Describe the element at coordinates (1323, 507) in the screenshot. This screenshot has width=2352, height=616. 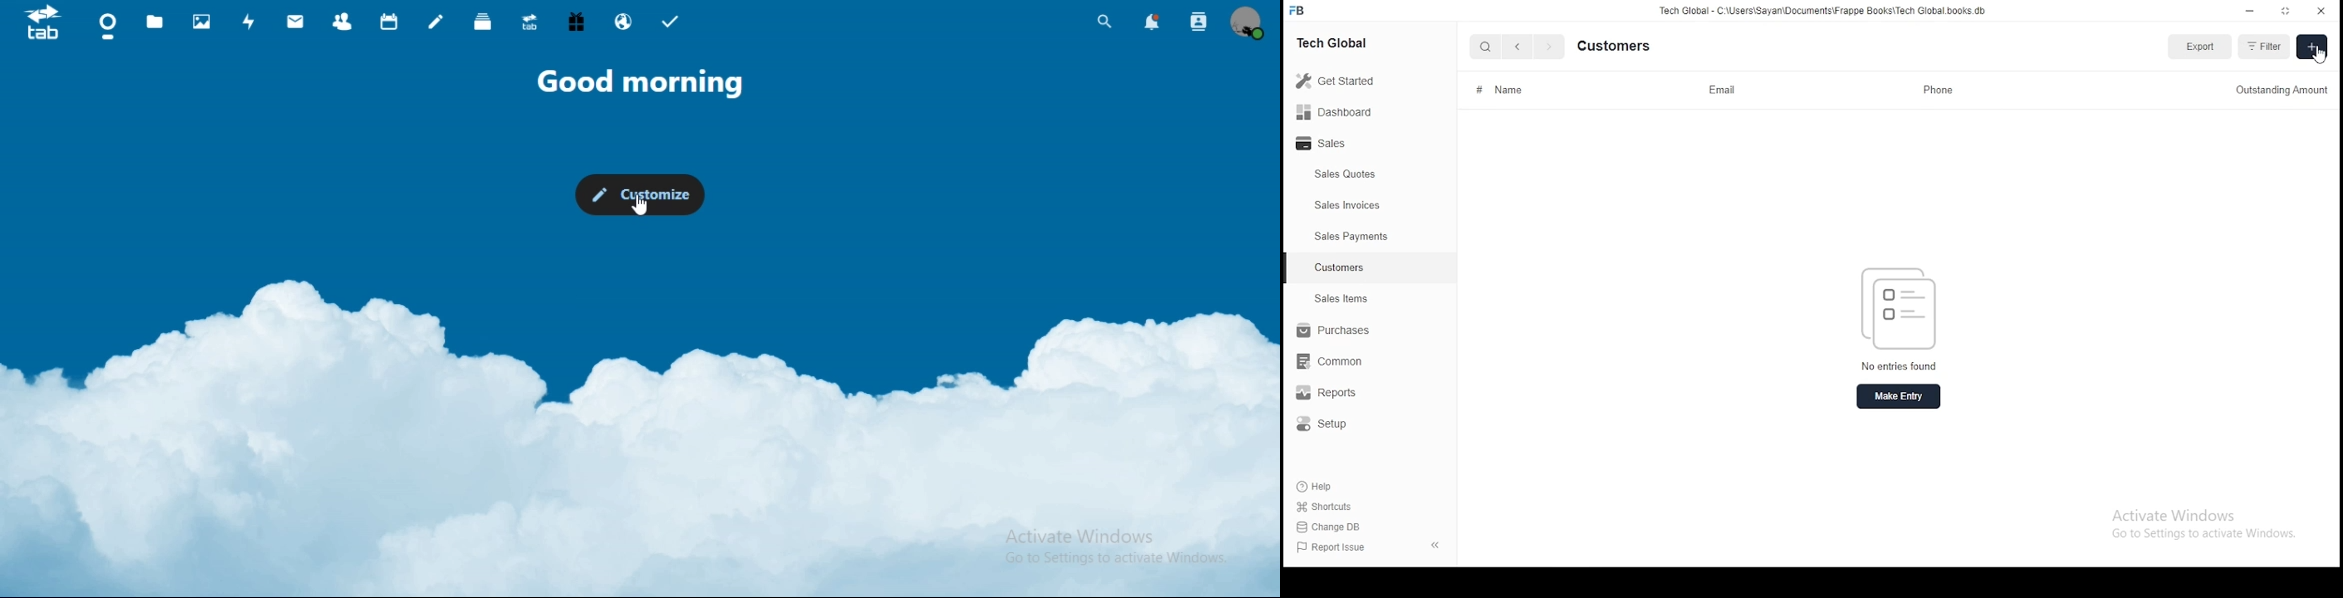
I see `shortcuts` at that location.